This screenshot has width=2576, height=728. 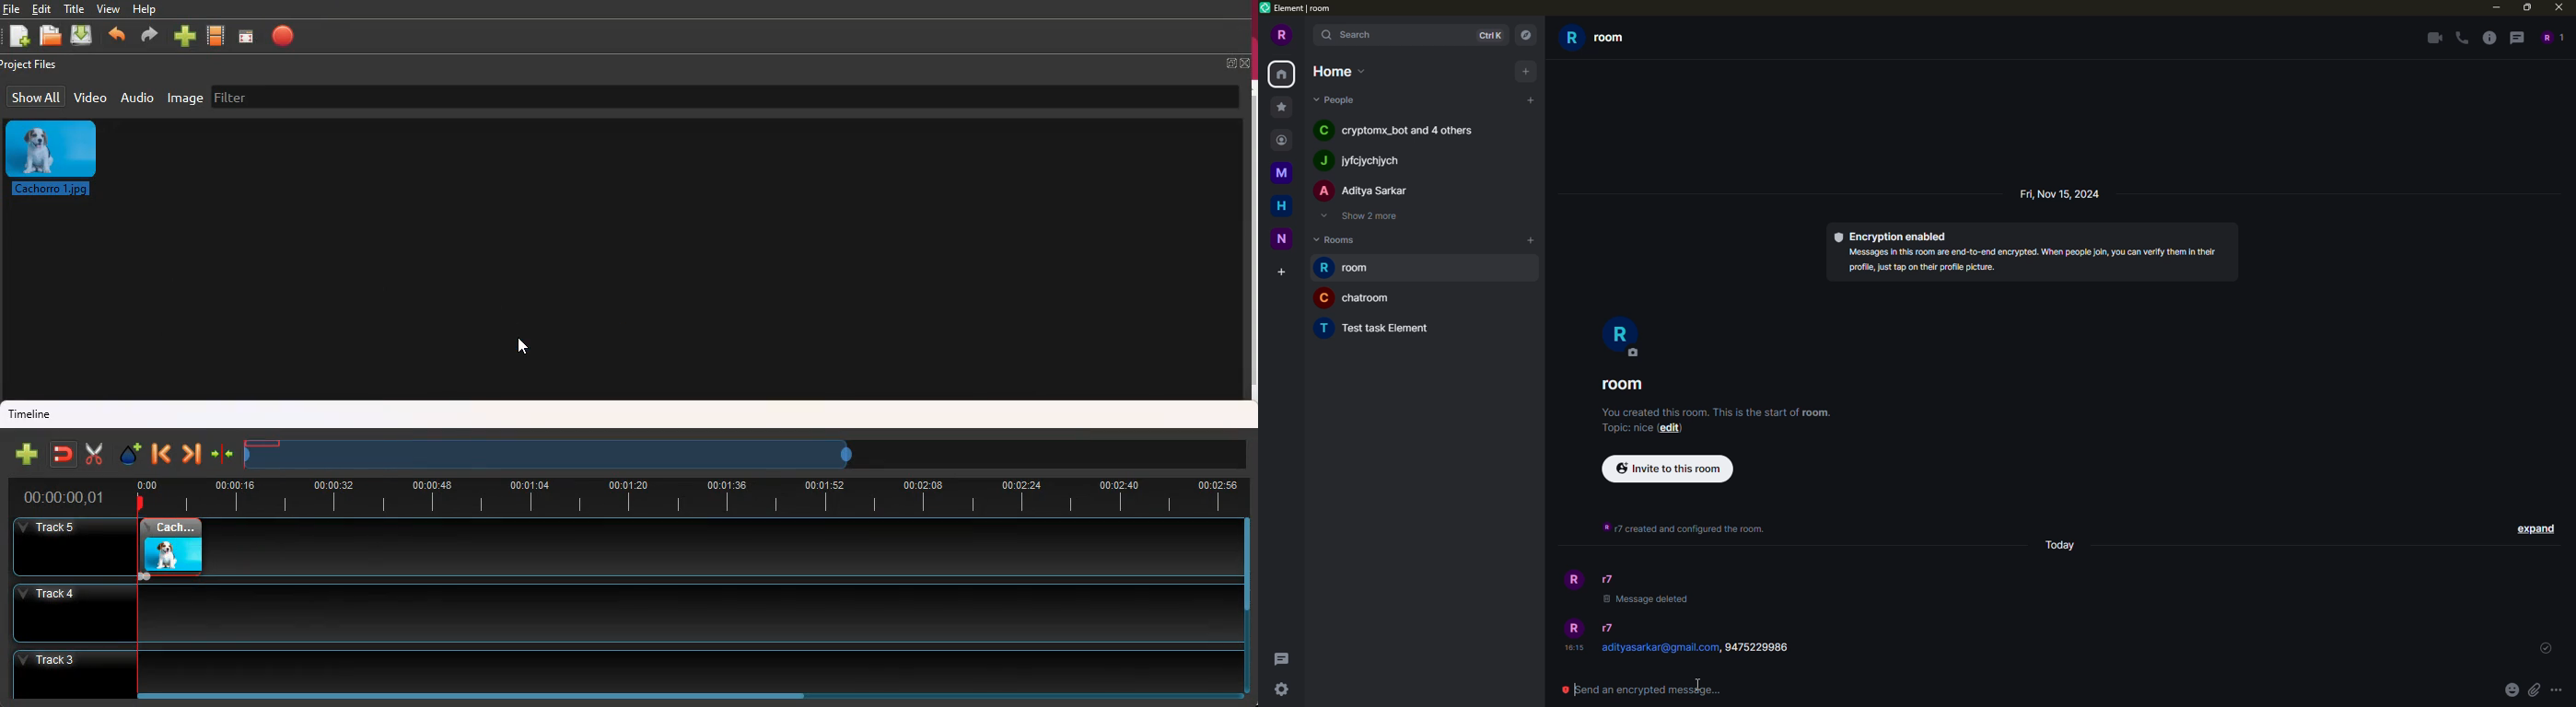 I want to click on rooms, so click(x=1337, y=239).